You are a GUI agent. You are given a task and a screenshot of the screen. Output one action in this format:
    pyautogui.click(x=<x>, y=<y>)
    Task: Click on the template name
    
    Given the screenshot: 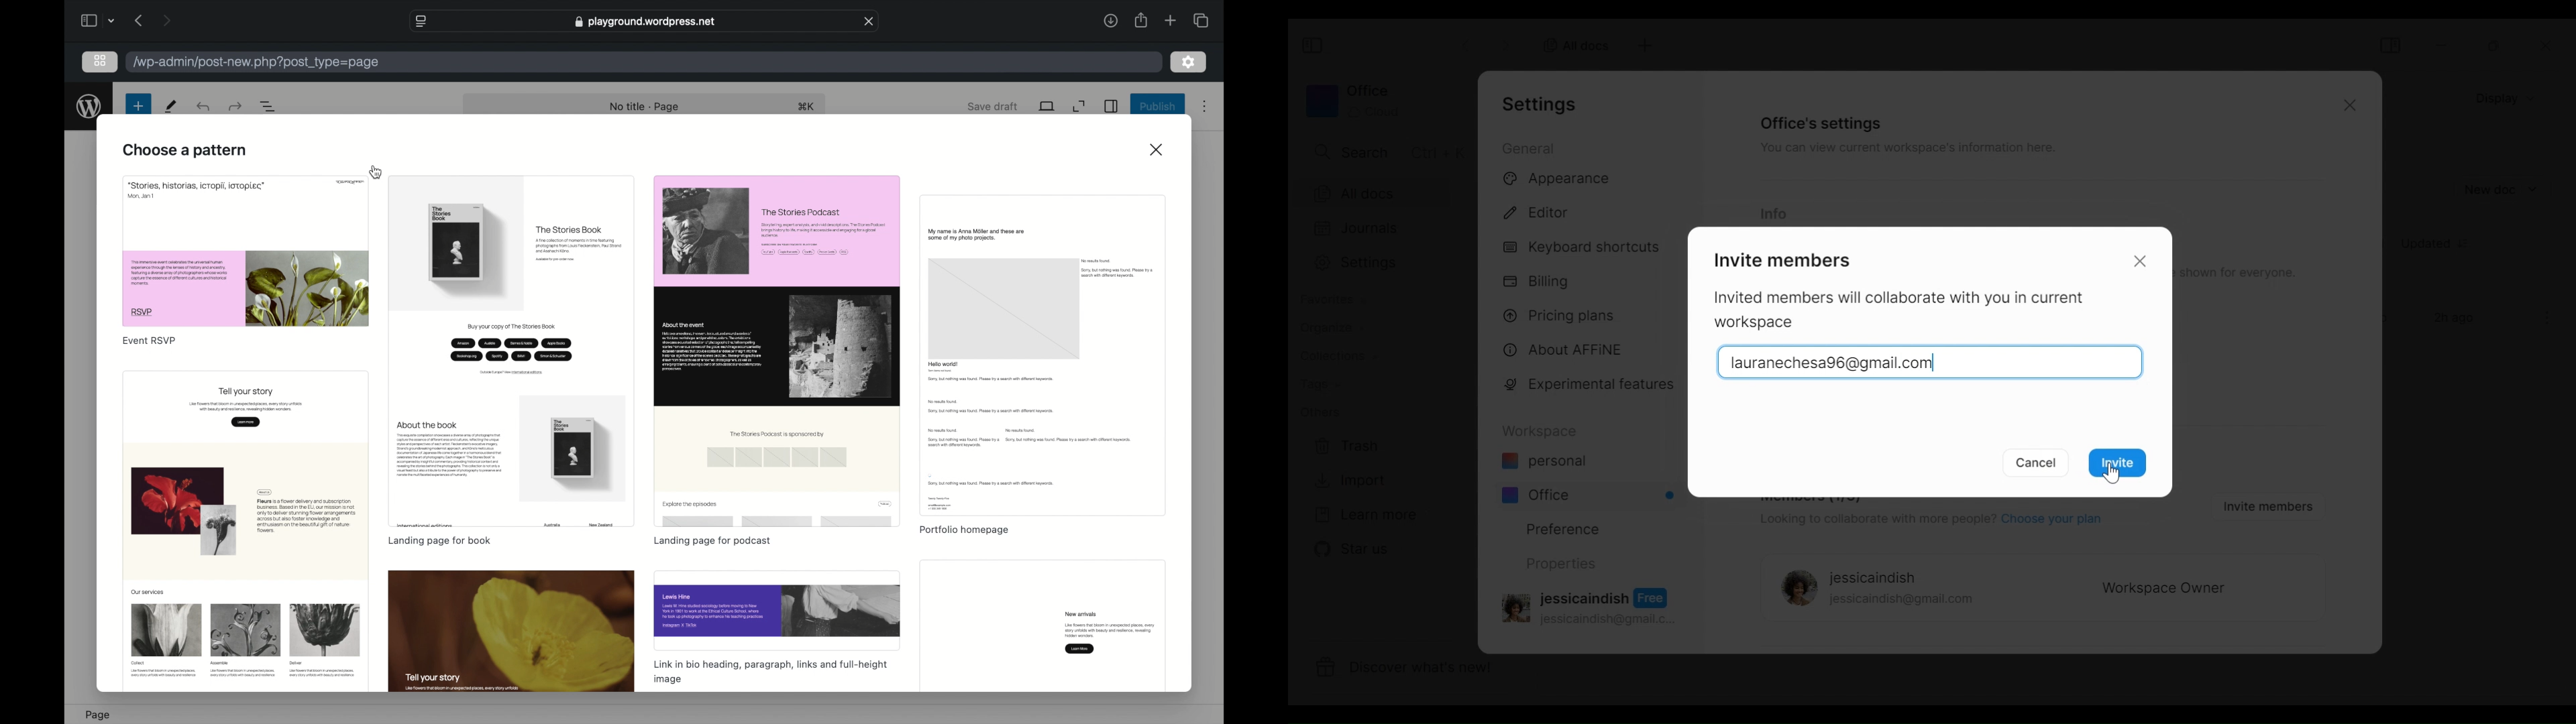 What is the action you would take?
    pyautogui.click(x=712, y=542)
    